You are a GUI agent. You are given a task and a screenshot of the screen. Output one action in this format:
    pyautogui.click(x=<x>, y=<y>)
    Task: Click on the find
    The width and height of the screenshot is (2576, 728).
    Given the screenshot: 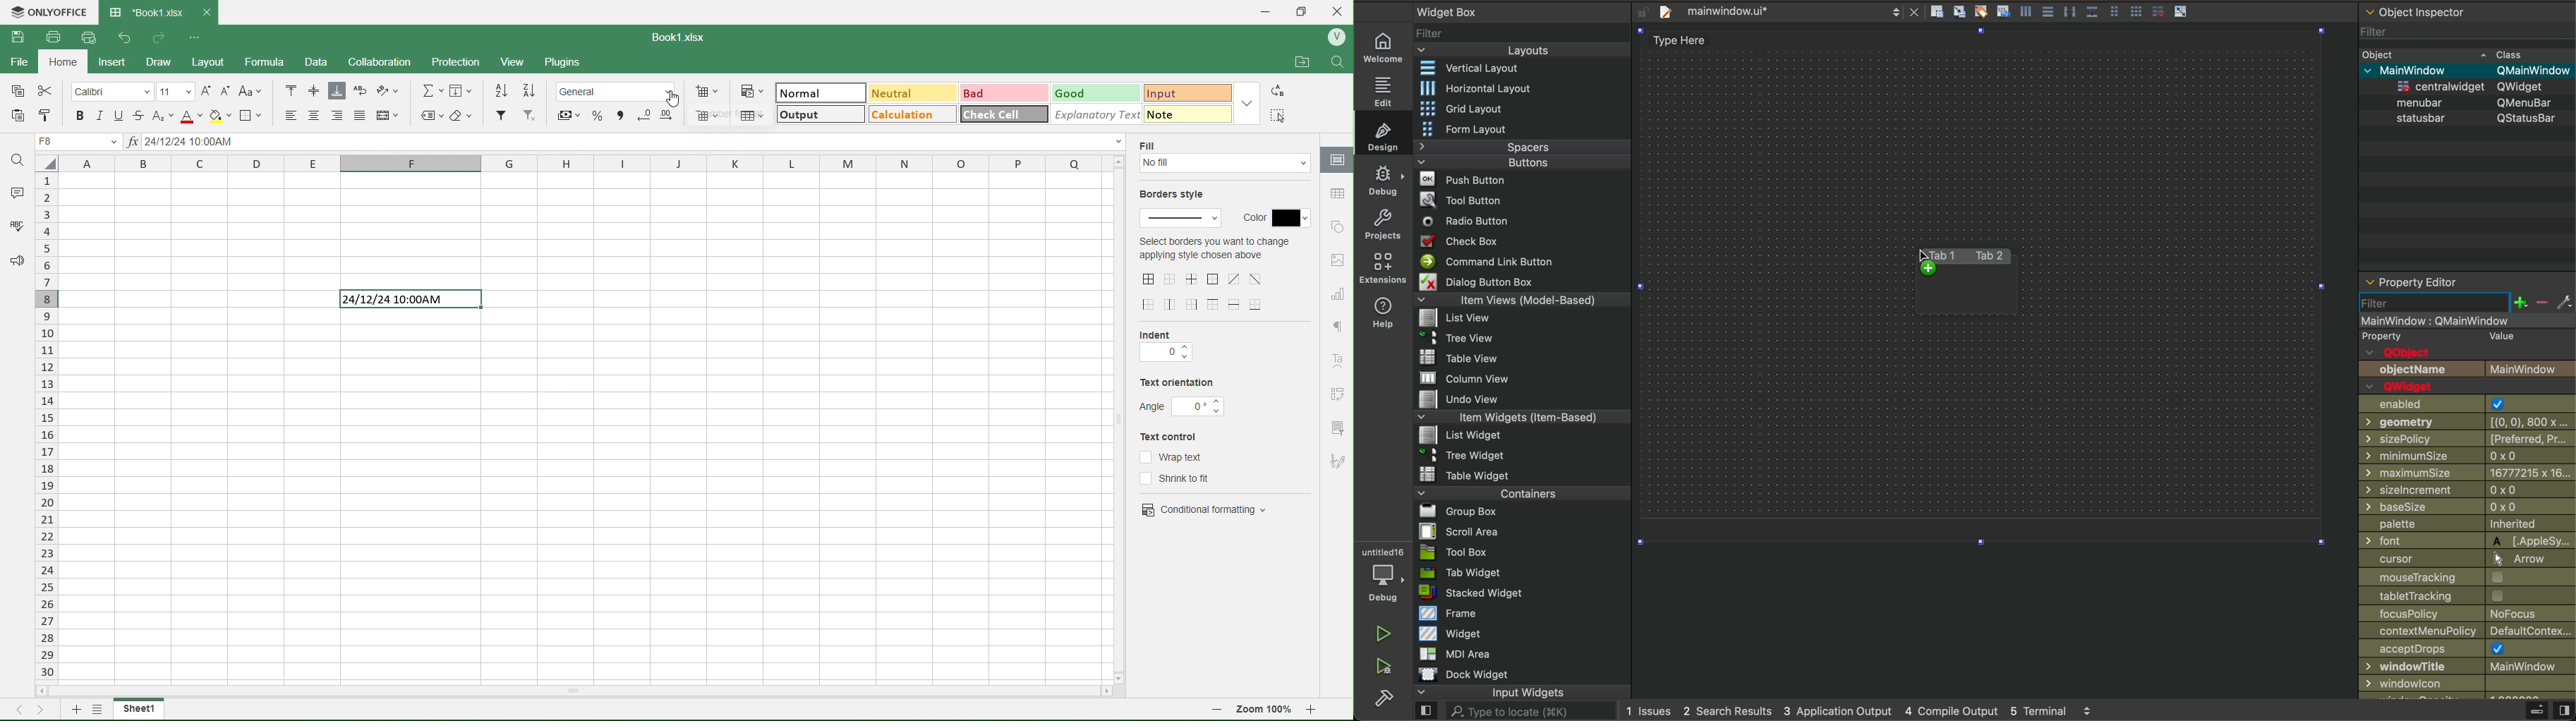 What is the action you would take?
    pyautogui.click(x=1341, y=61)
    